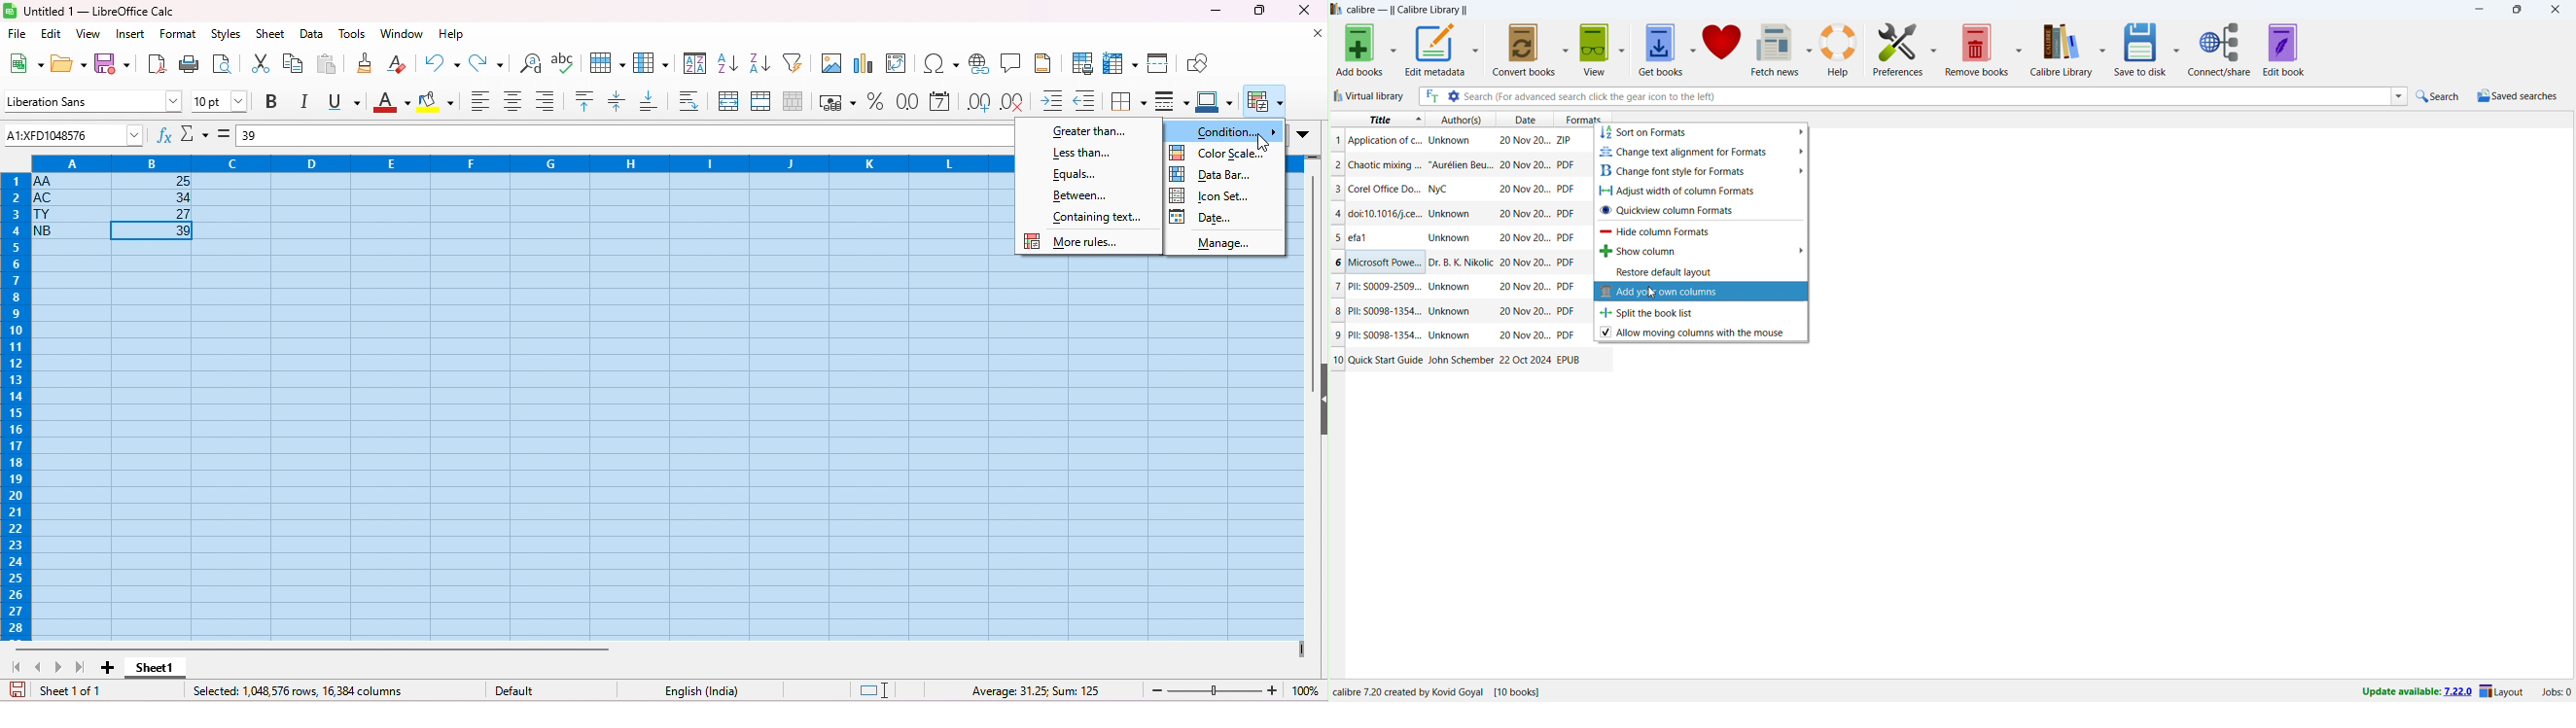 The height and width of the screenshot is (728, 2576). Describe the element at coordinates (189, 63) in the screenshot. I see `print` at that location.